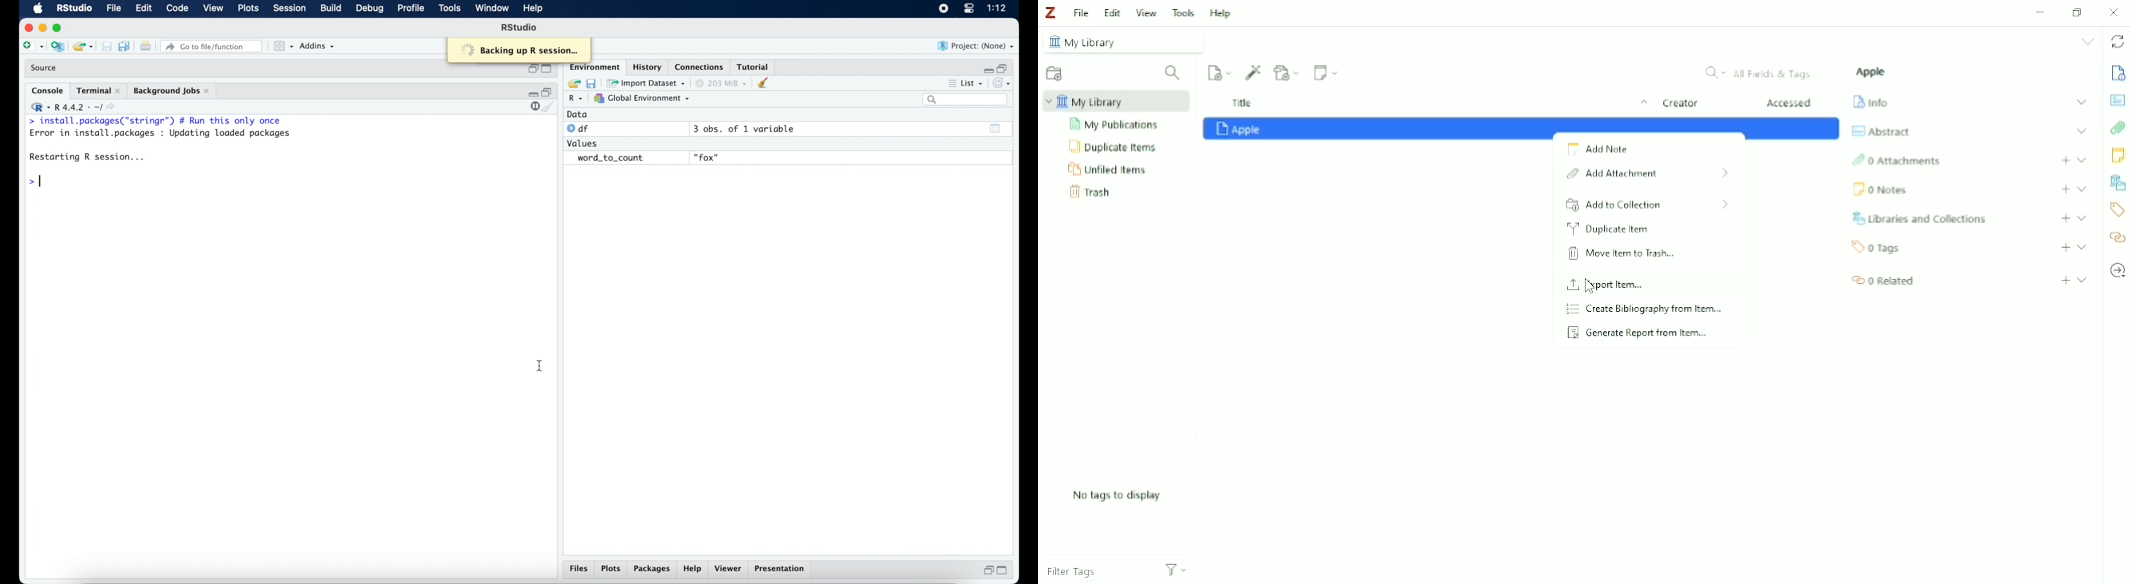  I want to click on Title, so click(1436, 104).